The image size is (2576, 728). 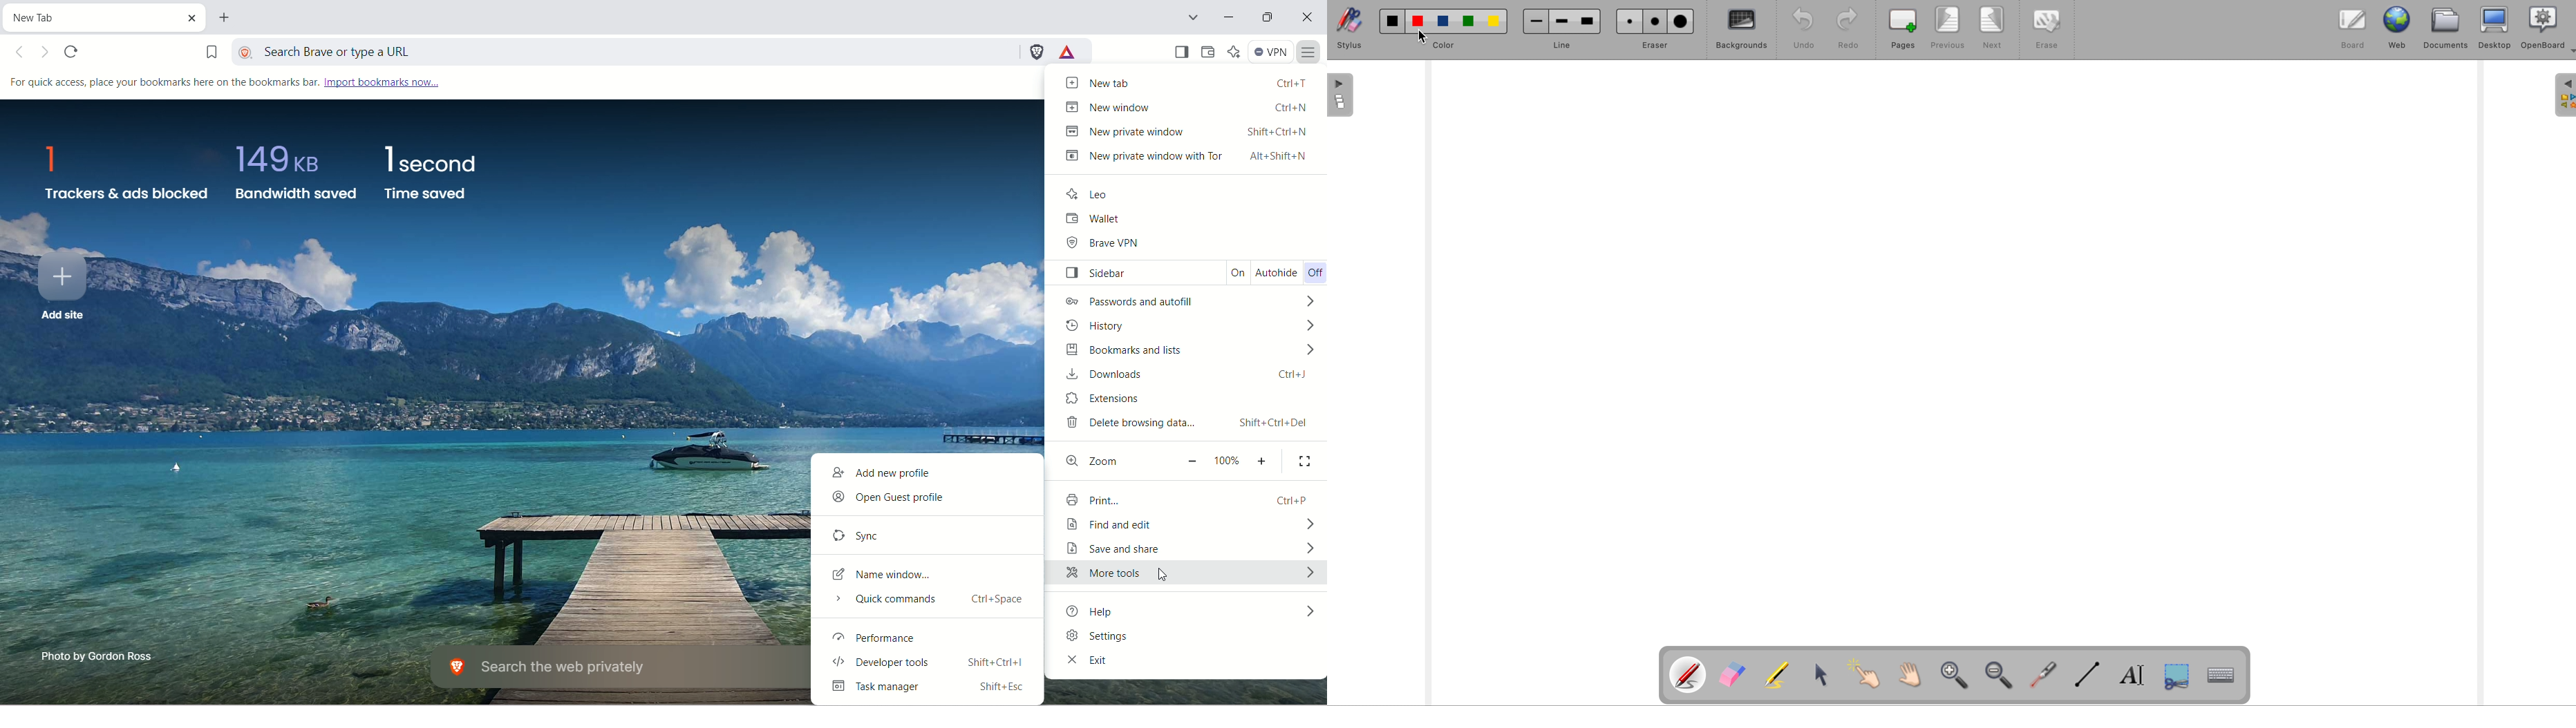 What do you see at coordinates (2044, 676) in the screenshot?
I see `visual laser pointer` at bounding box center [2044, 676].